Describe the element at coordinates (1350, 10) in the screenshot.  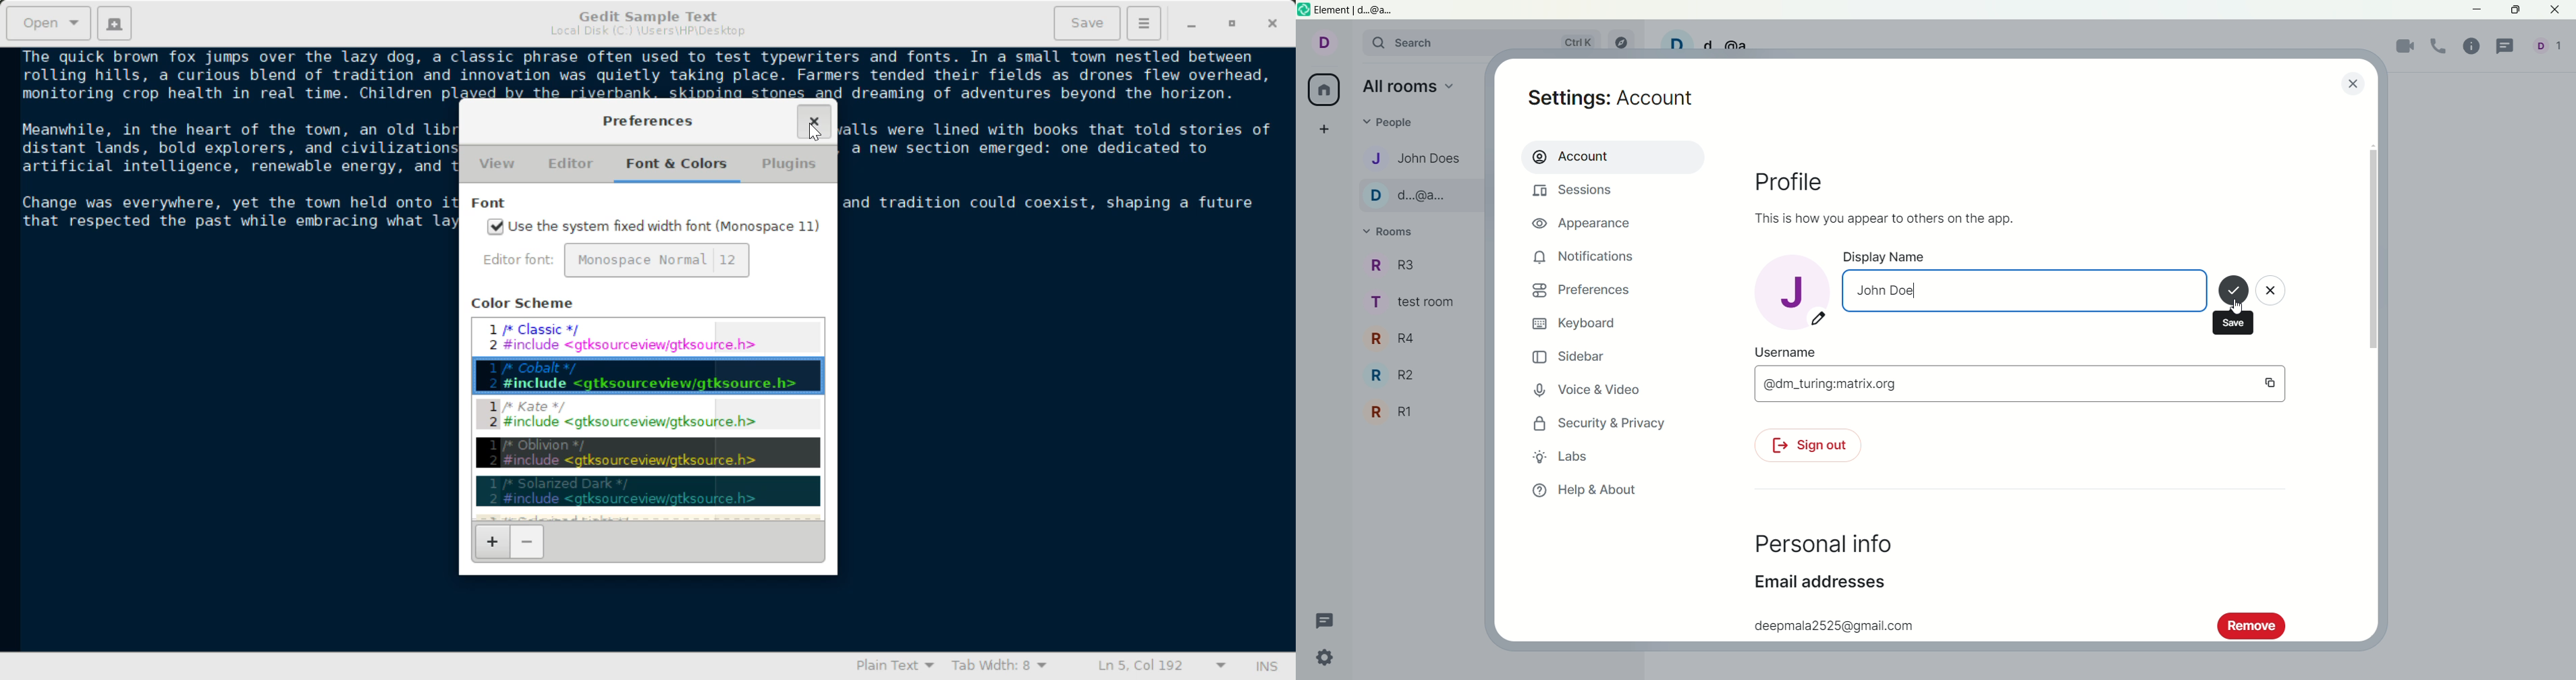
I see `element|d..@a..` at that location.